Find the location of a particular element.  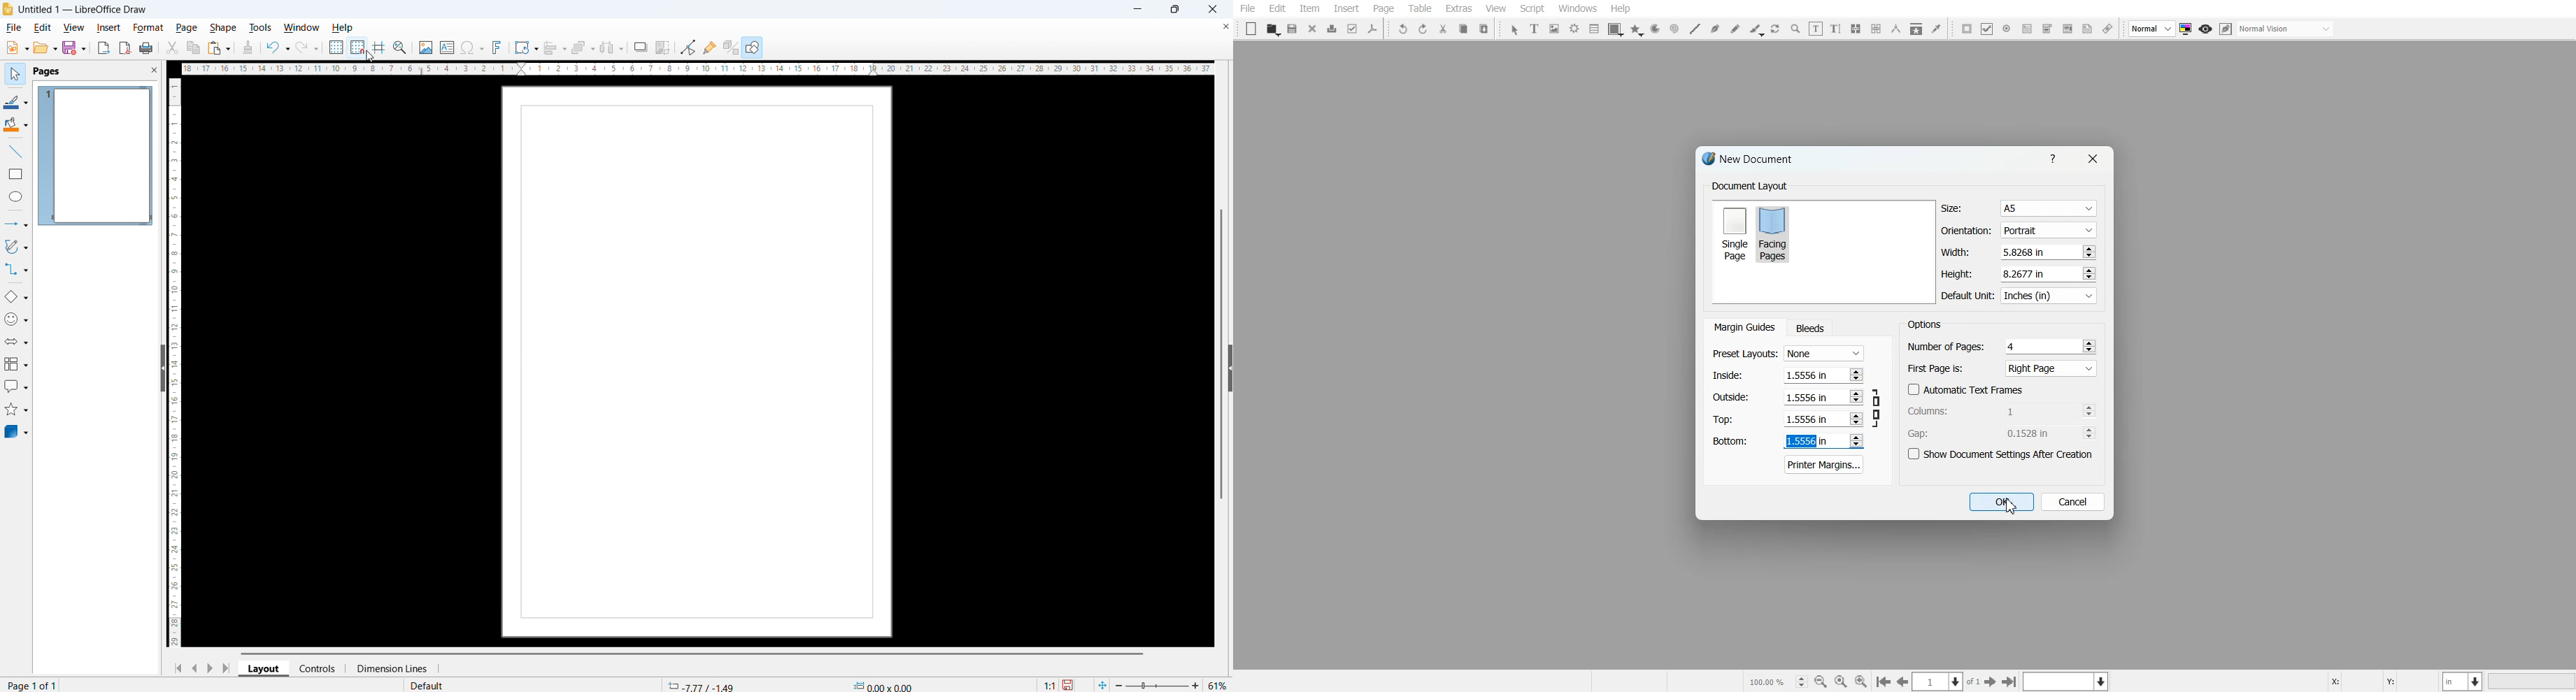

Left margin adjuster is located at coordinates (1788, 375).